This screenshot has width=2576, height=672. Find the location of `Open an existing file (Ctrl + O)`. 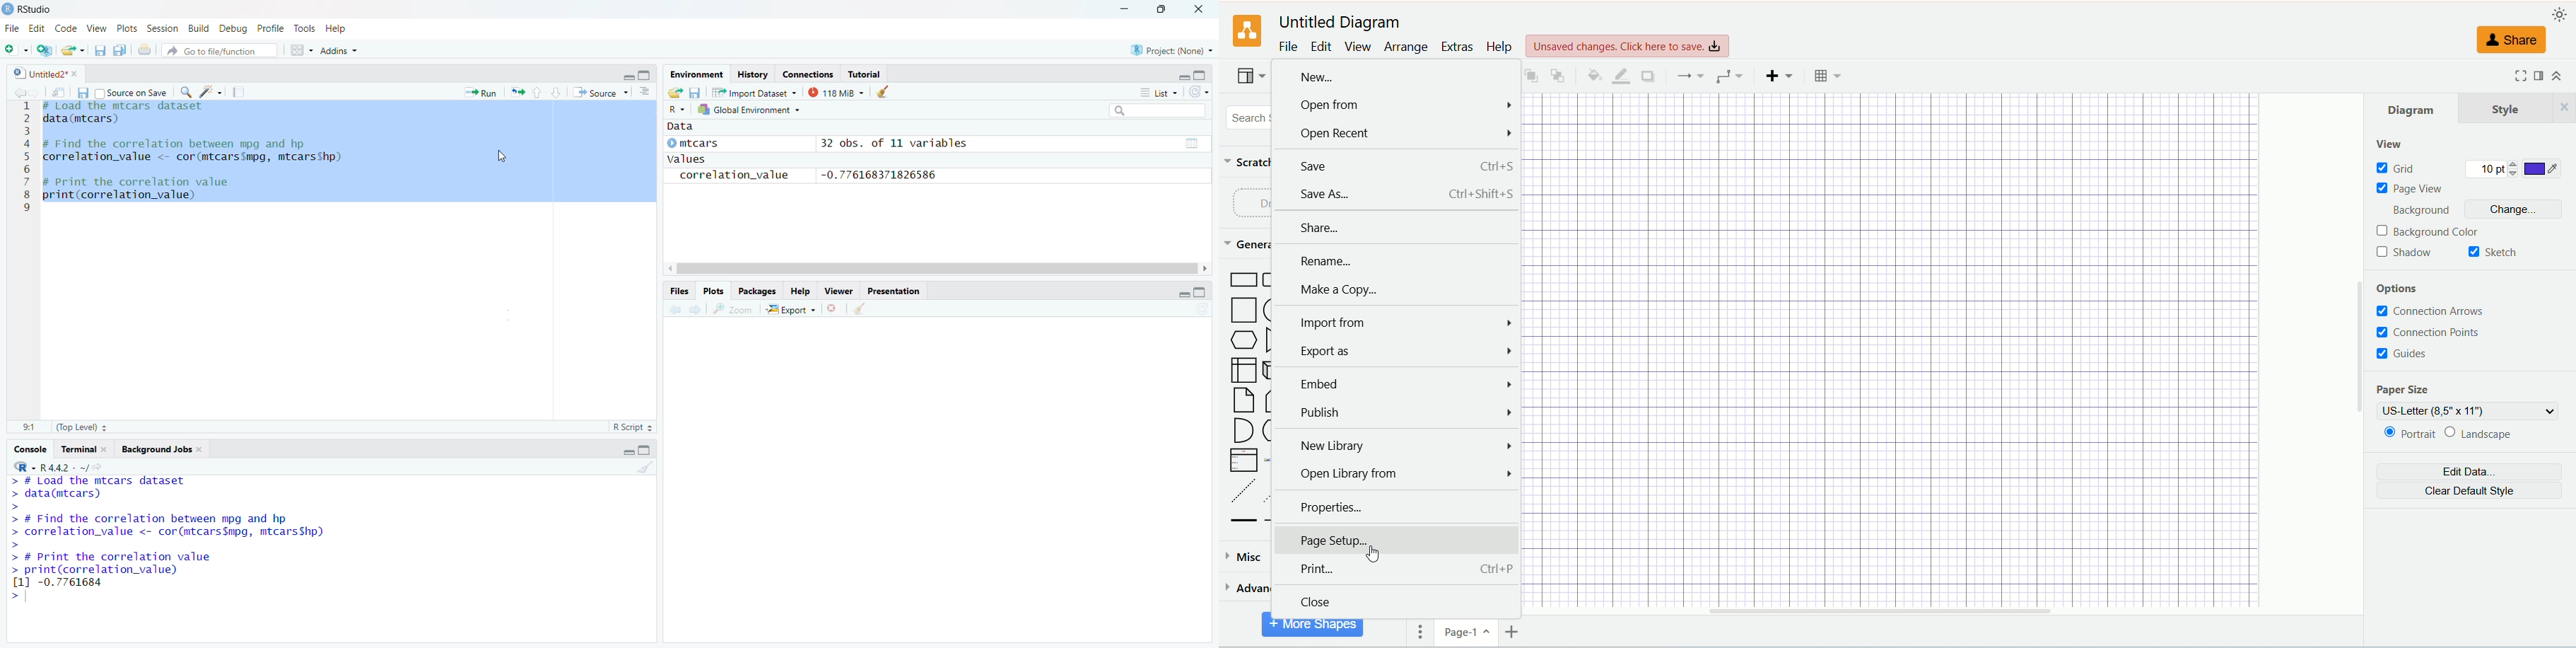

Open an existing file (Ctrl + O) is located at coordinates (73, 51).